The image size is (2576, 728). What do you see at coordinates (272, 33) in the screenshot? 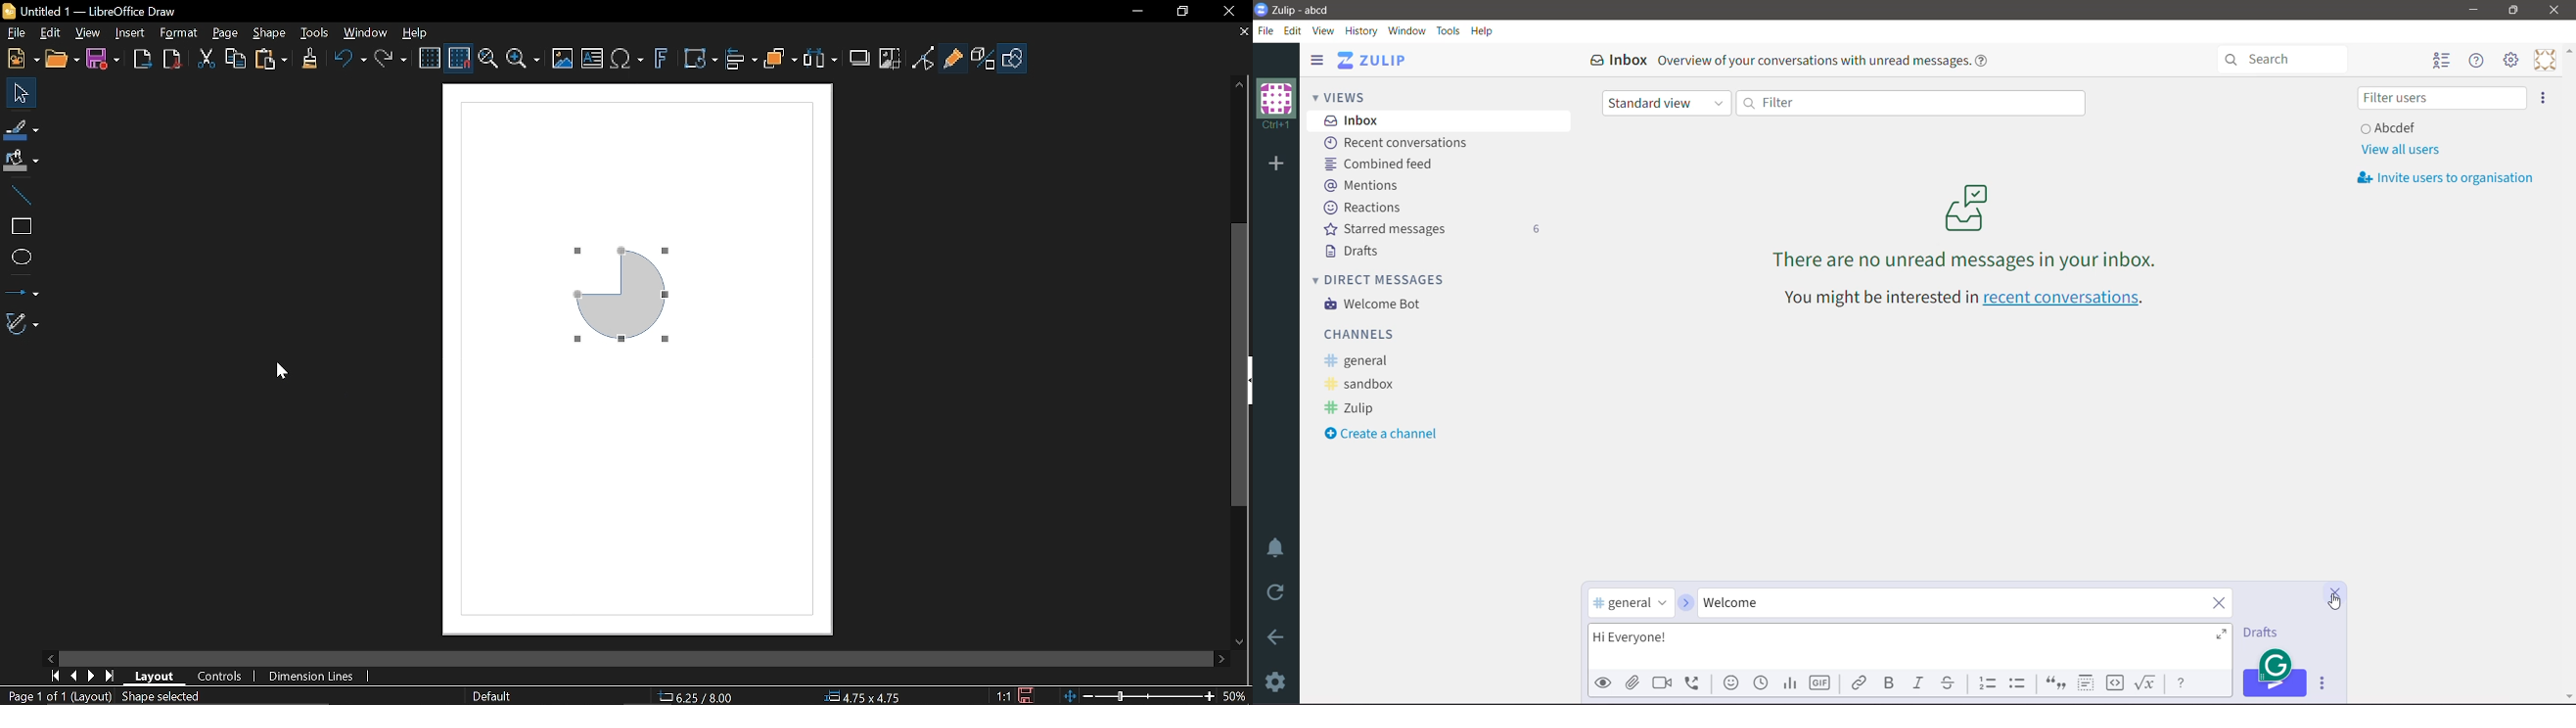
I see `Shape` at bounding box center [272, 33].